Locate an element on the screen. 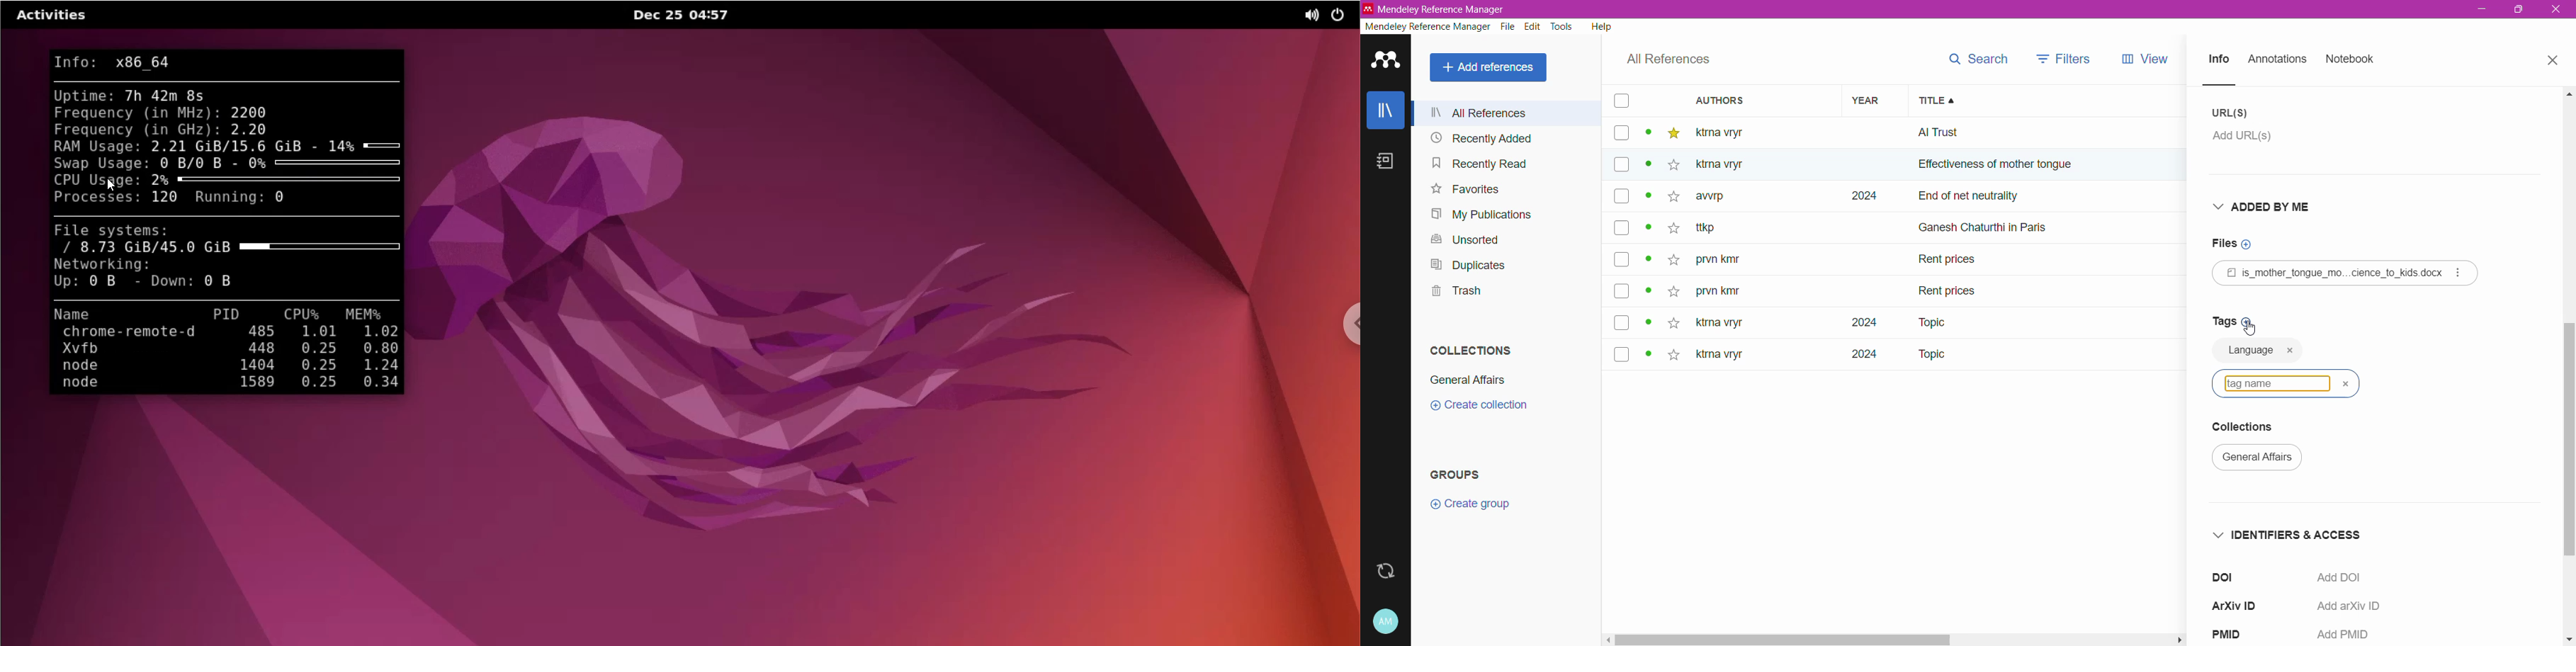 This screenshot has height=672, width=2576. All References is located at coordinates (1669, 60).